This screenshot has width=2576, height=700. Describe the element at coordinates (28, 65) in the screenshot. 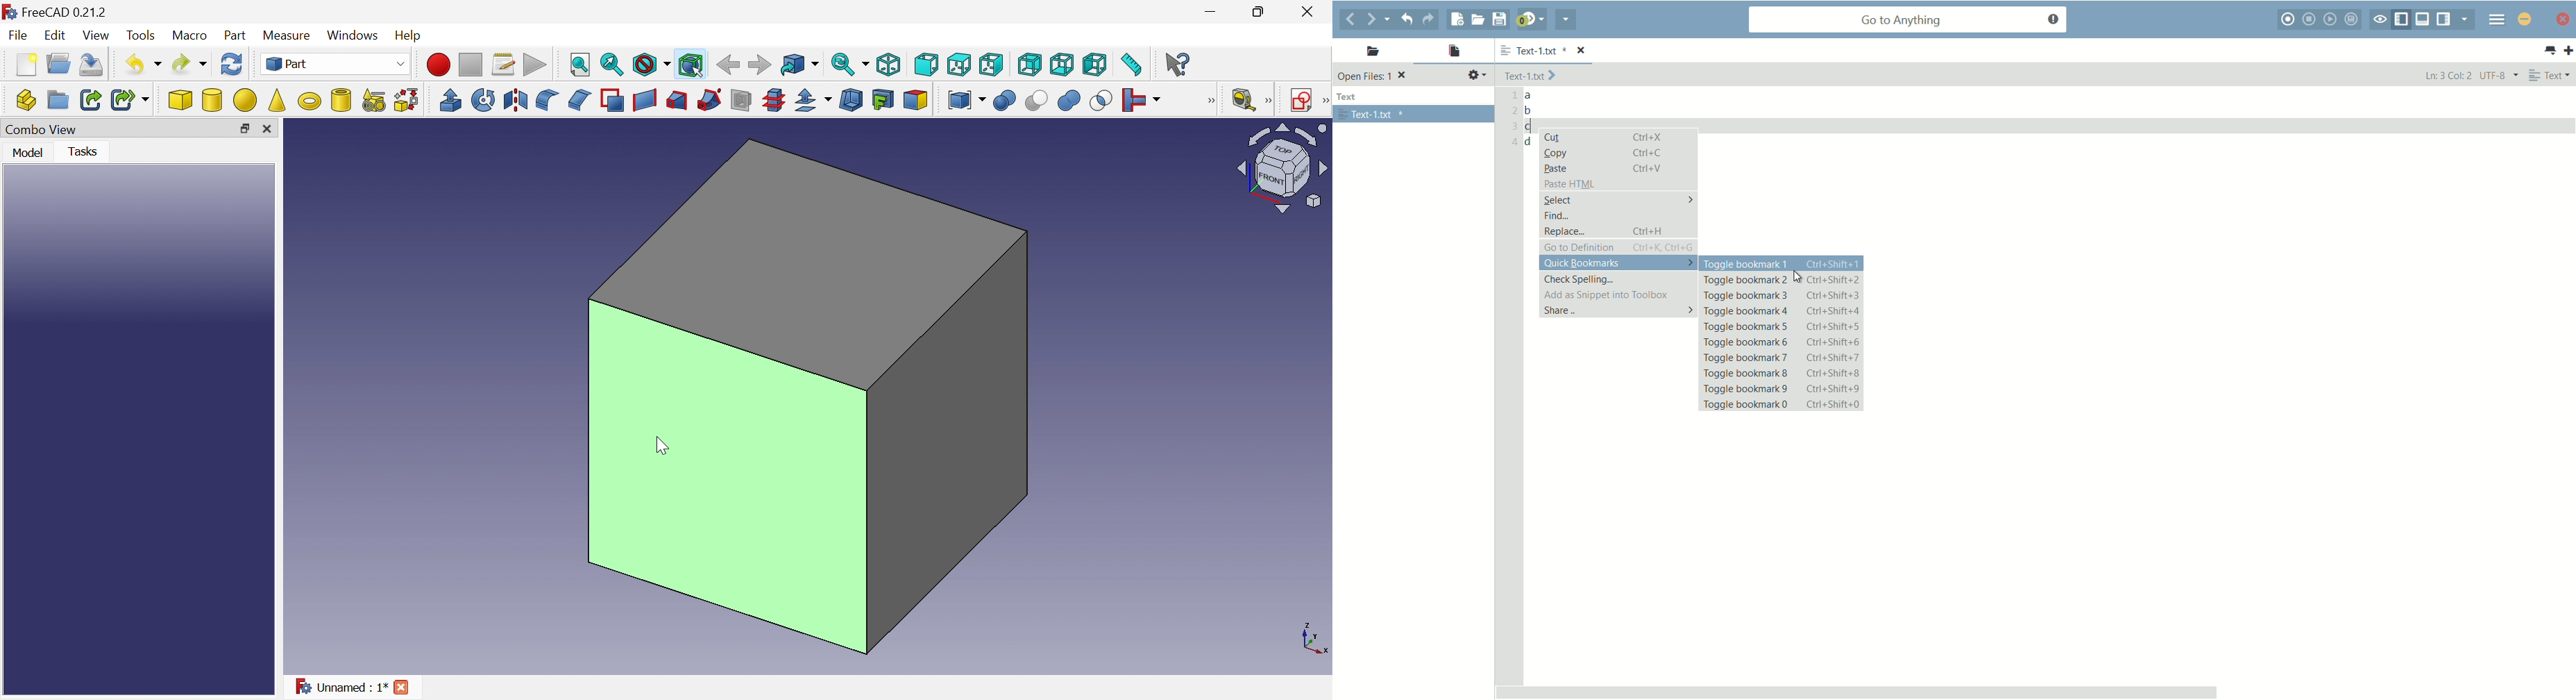

I see `New` at that location.